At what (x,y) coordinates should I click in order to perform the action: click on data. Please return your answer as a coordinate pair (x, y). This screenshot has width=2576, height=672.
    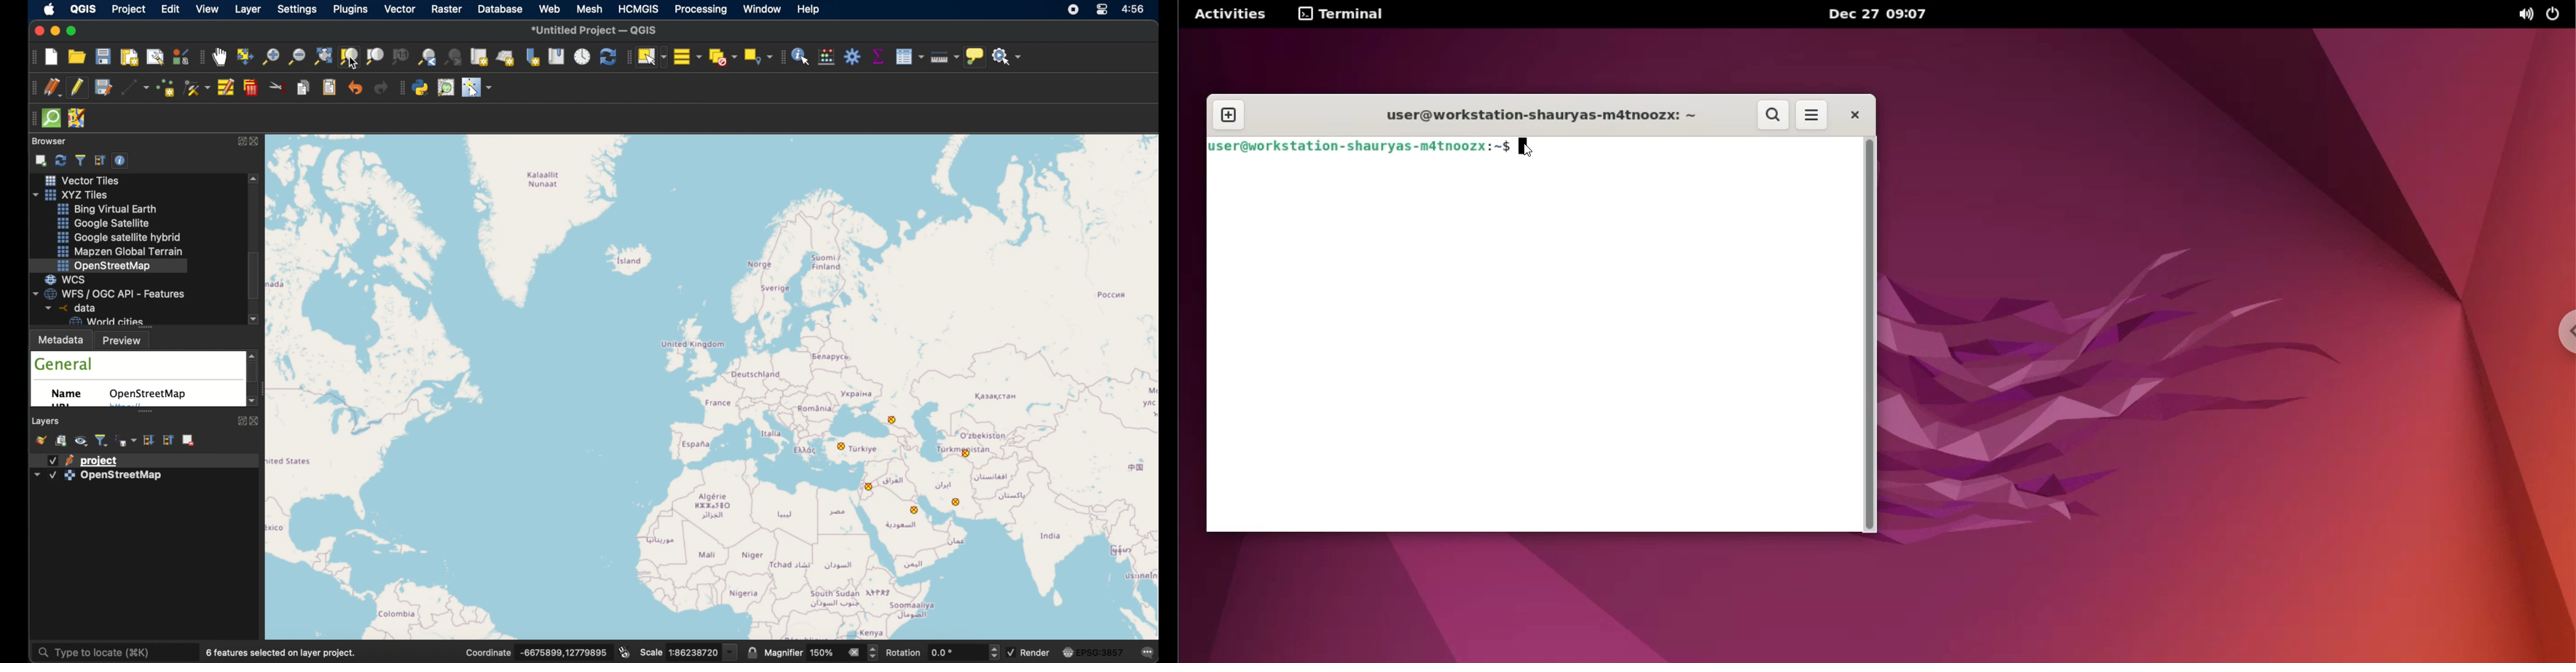
    Looking at the image, I should click on (68, 308).